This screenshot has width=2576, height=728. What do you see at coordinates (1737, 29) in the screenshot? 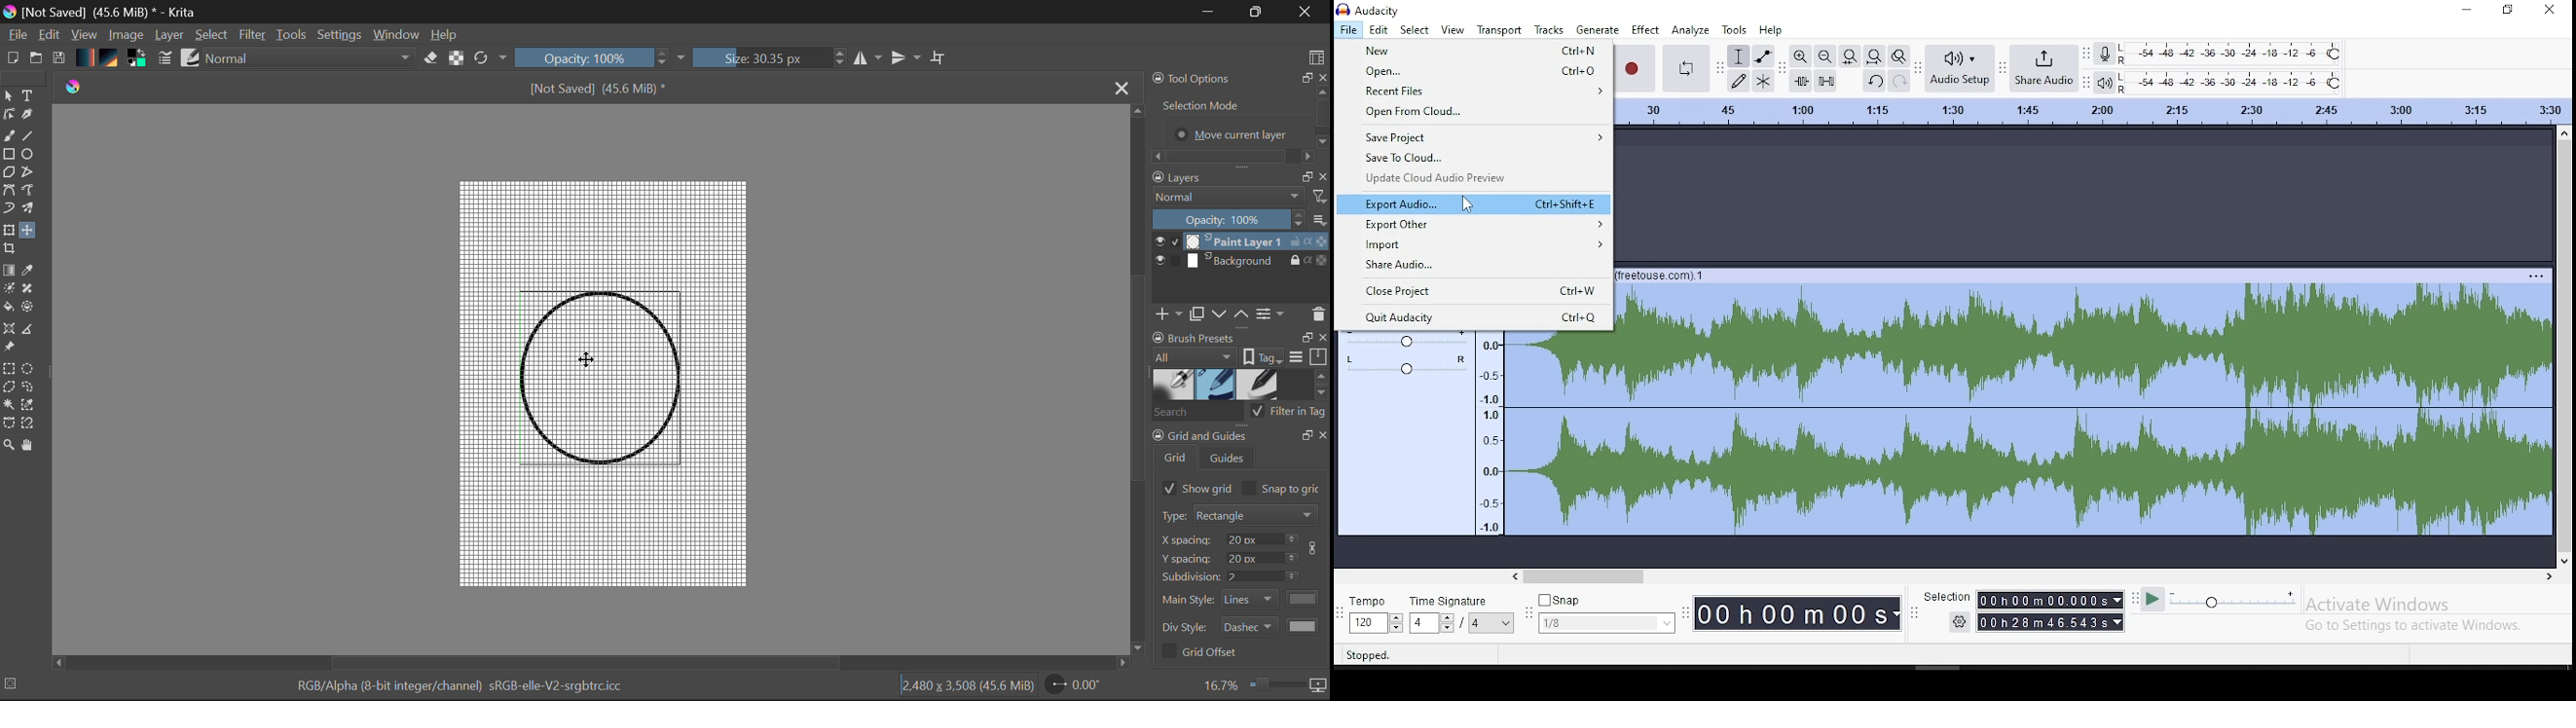
I see `tools` at bounding box center [1737, 29].